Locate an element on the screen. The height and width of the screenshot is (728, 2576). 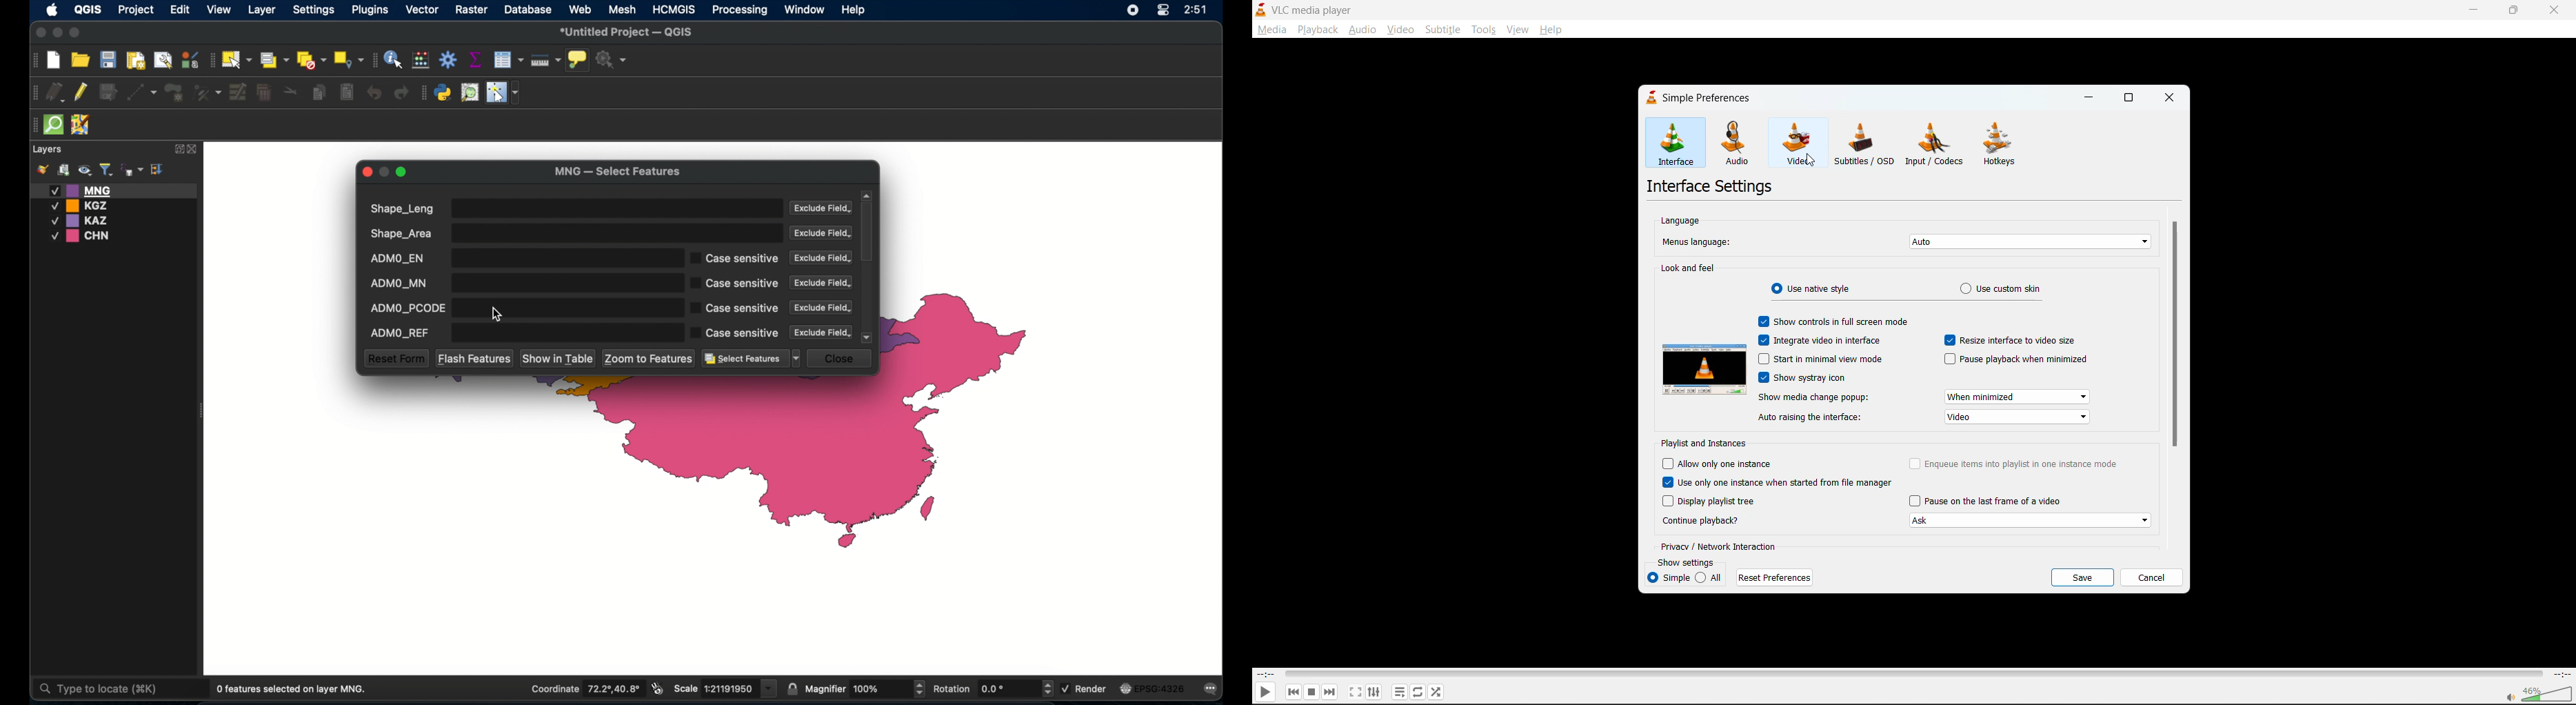
volume is located at coordinates (2536, 693).